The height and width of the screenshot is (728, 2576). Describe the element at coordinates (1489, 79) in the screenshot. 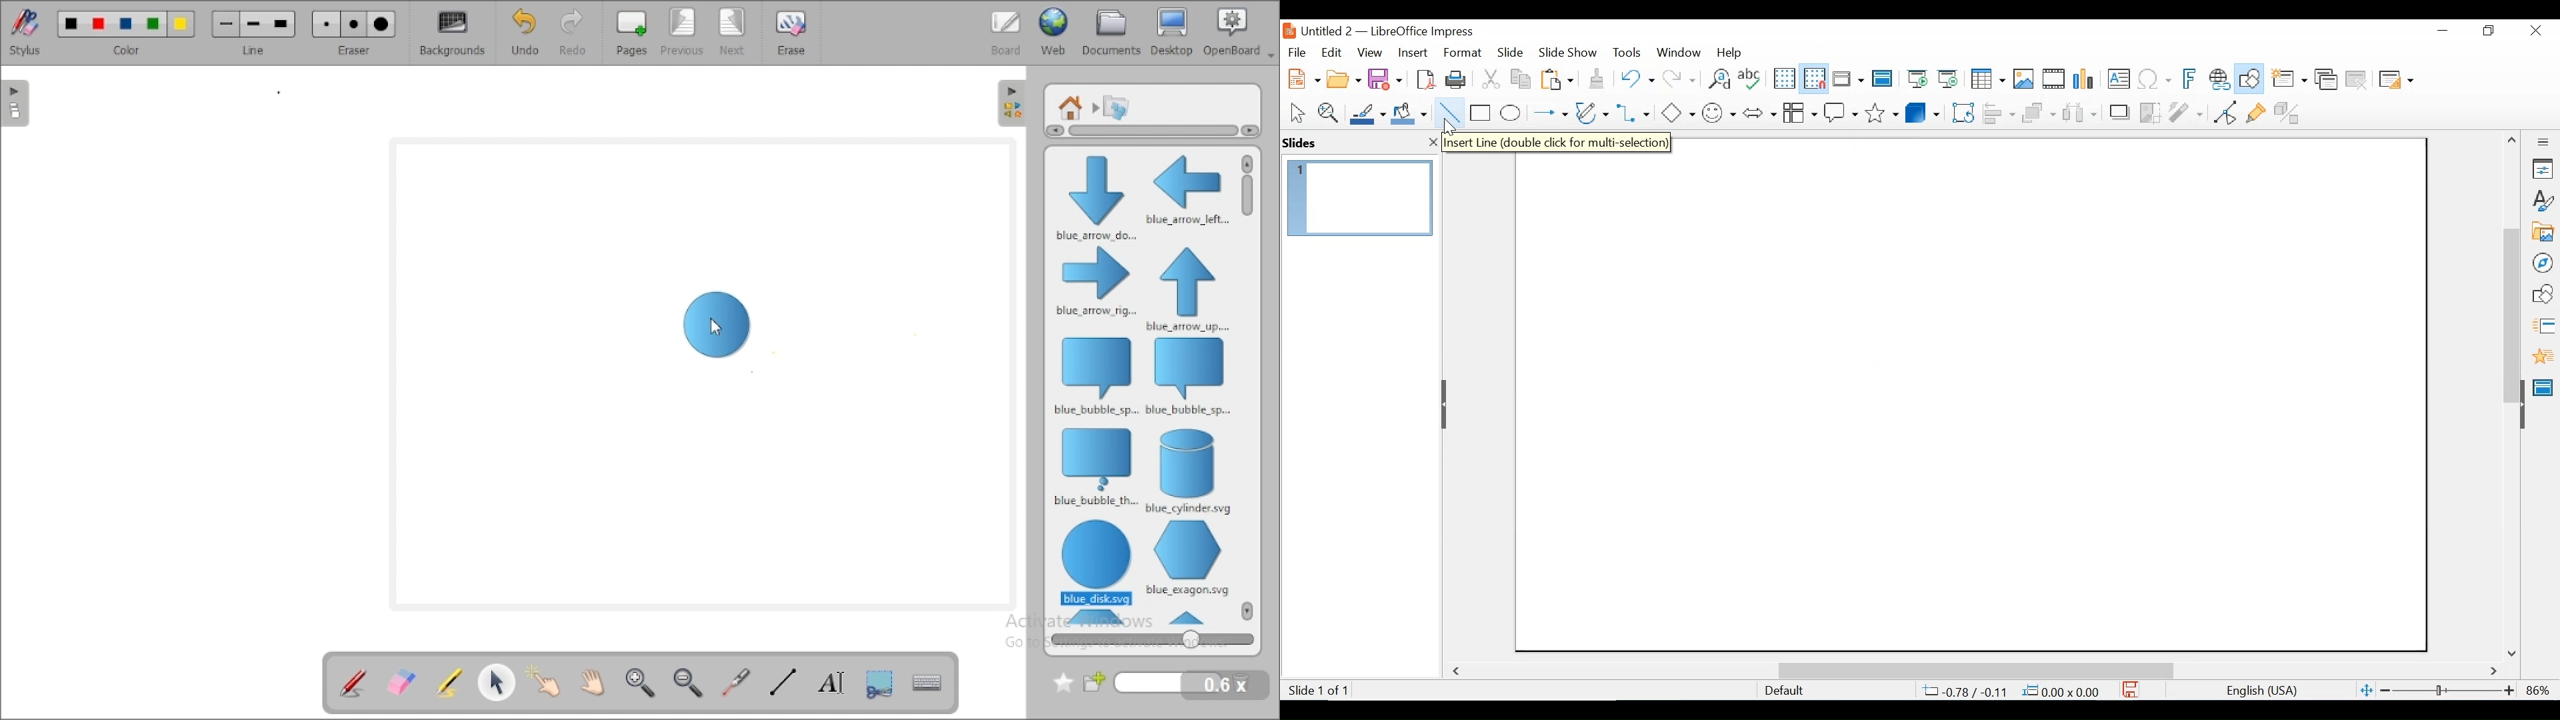

I see `Cut` at that location.